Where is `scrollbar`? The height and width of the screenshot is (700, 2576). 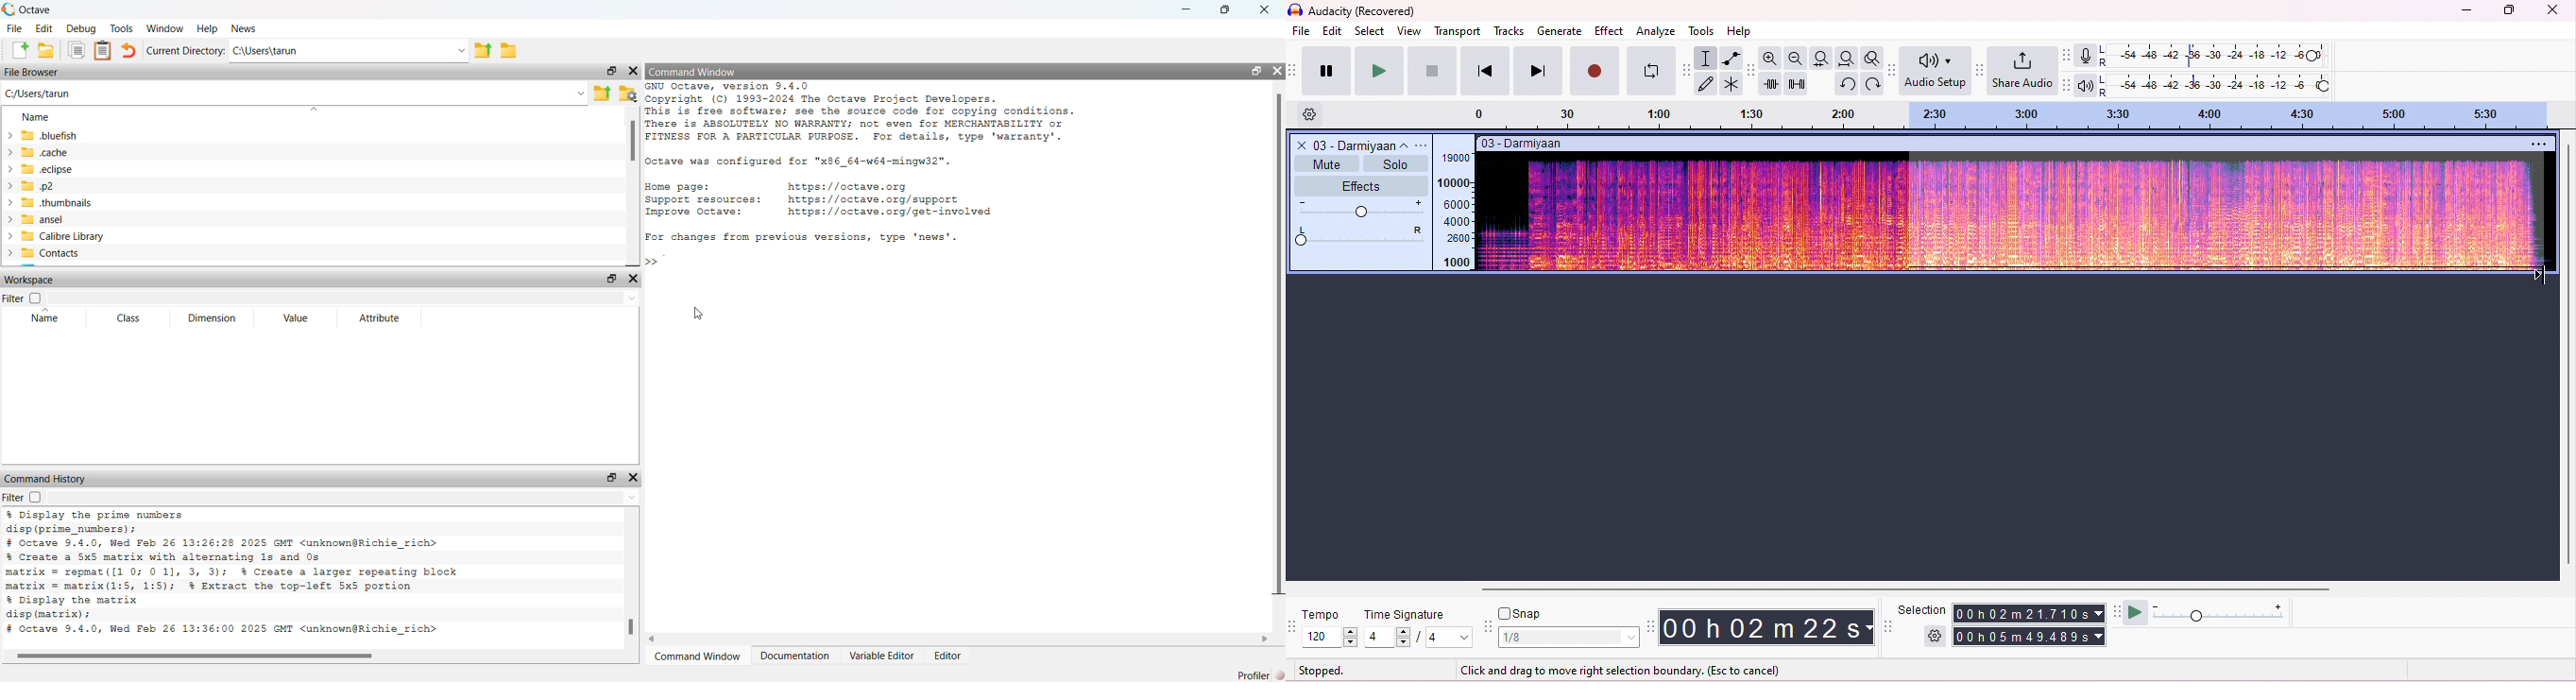
scrollbar is located at coordinates (197, 656).